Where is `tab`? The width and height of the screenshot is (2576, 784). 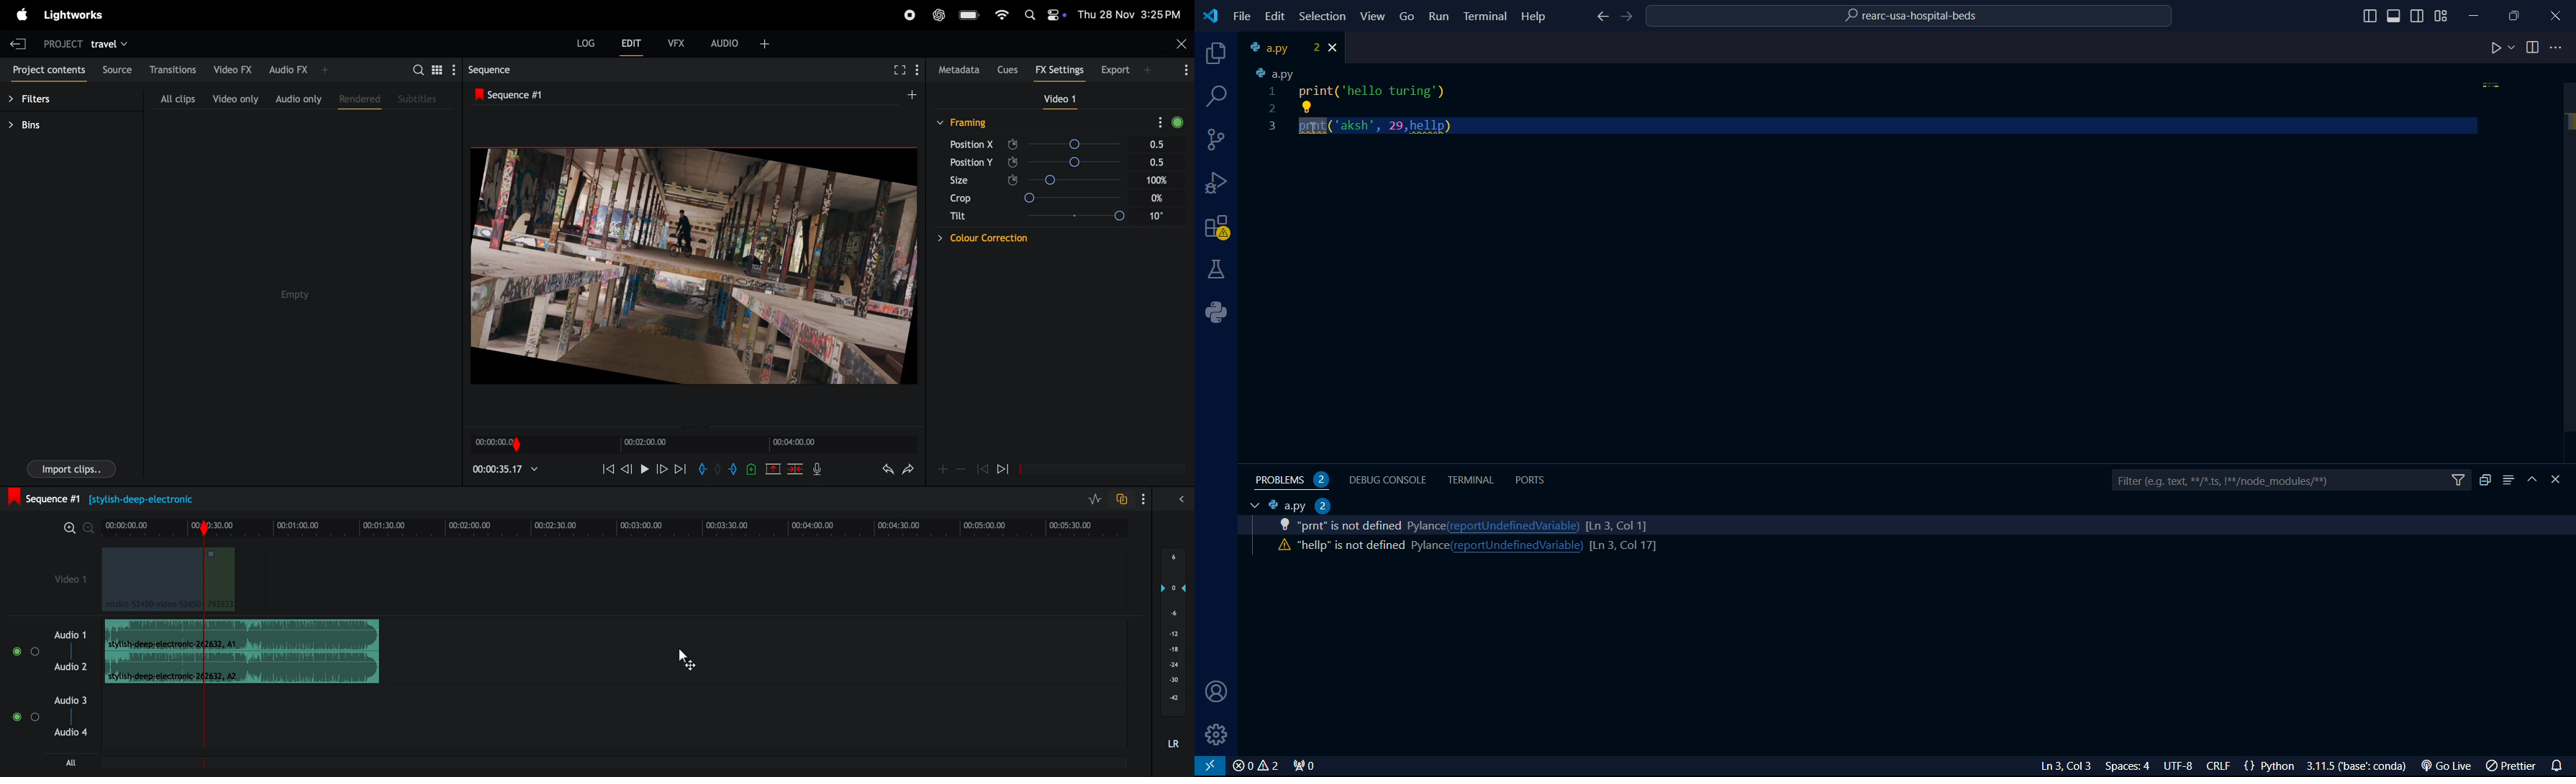 tab is located at coordinates (1251, 506).